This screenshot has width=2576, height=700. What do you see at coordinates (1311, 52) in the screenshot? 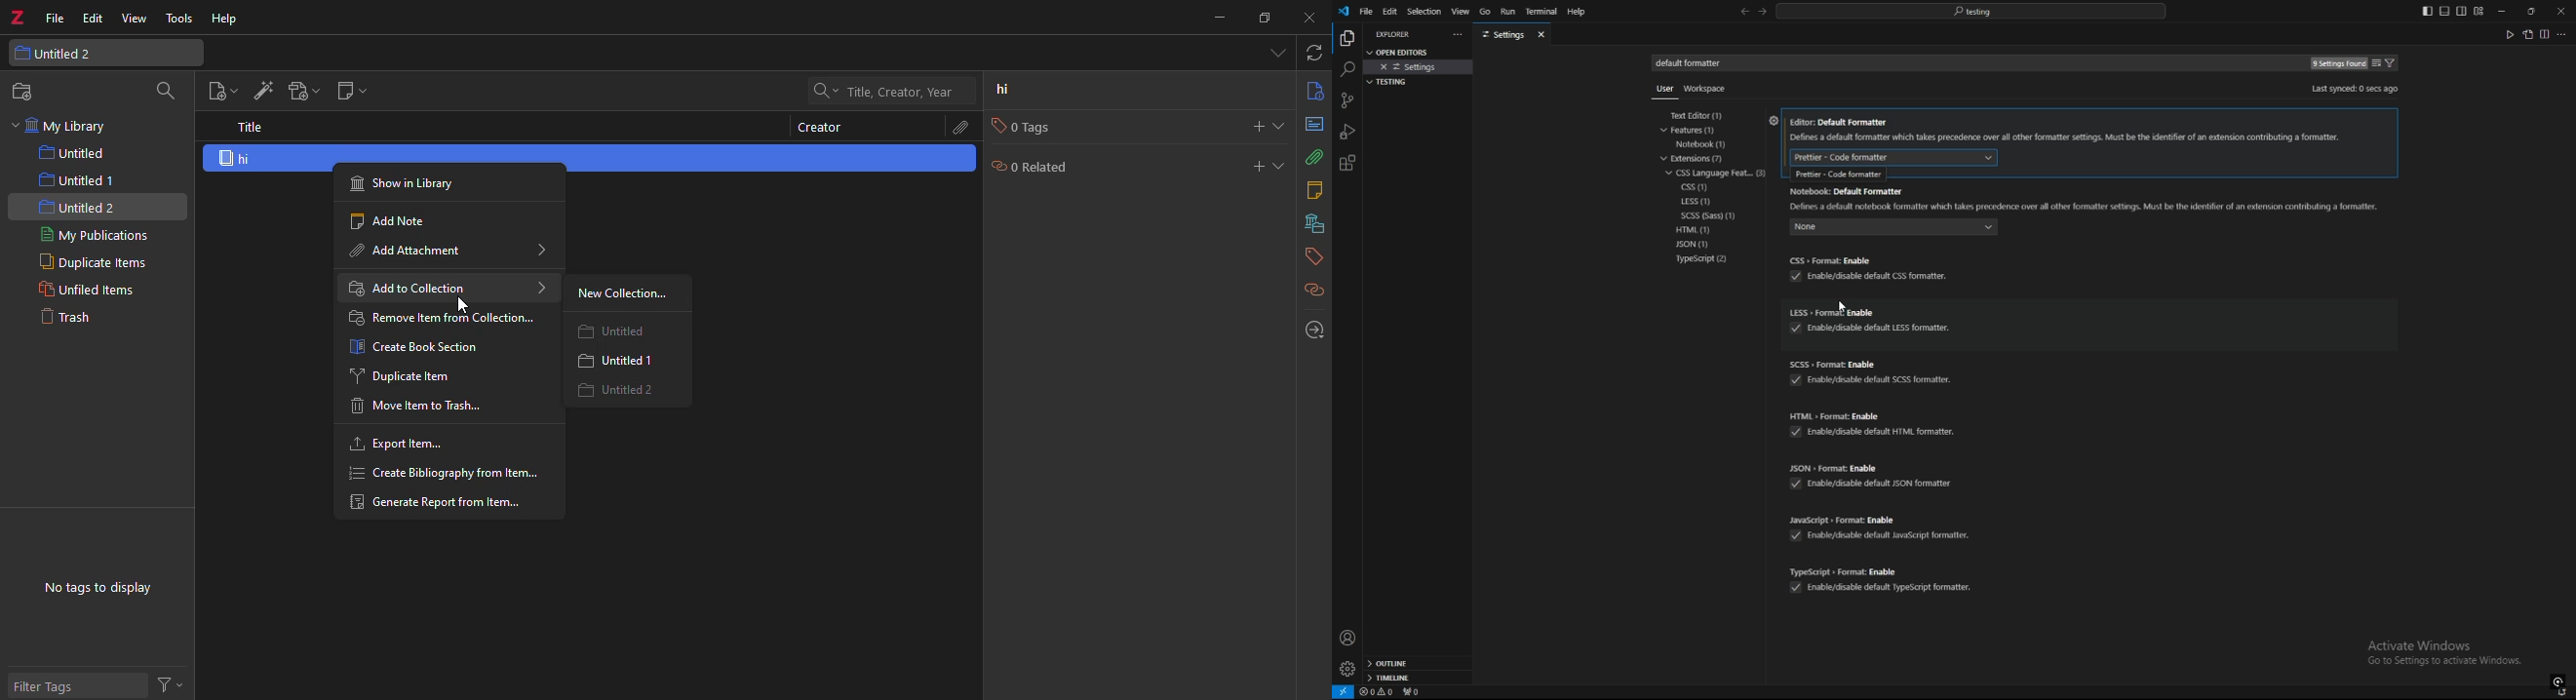
I see `sync` at bounding box center [1311, 52].